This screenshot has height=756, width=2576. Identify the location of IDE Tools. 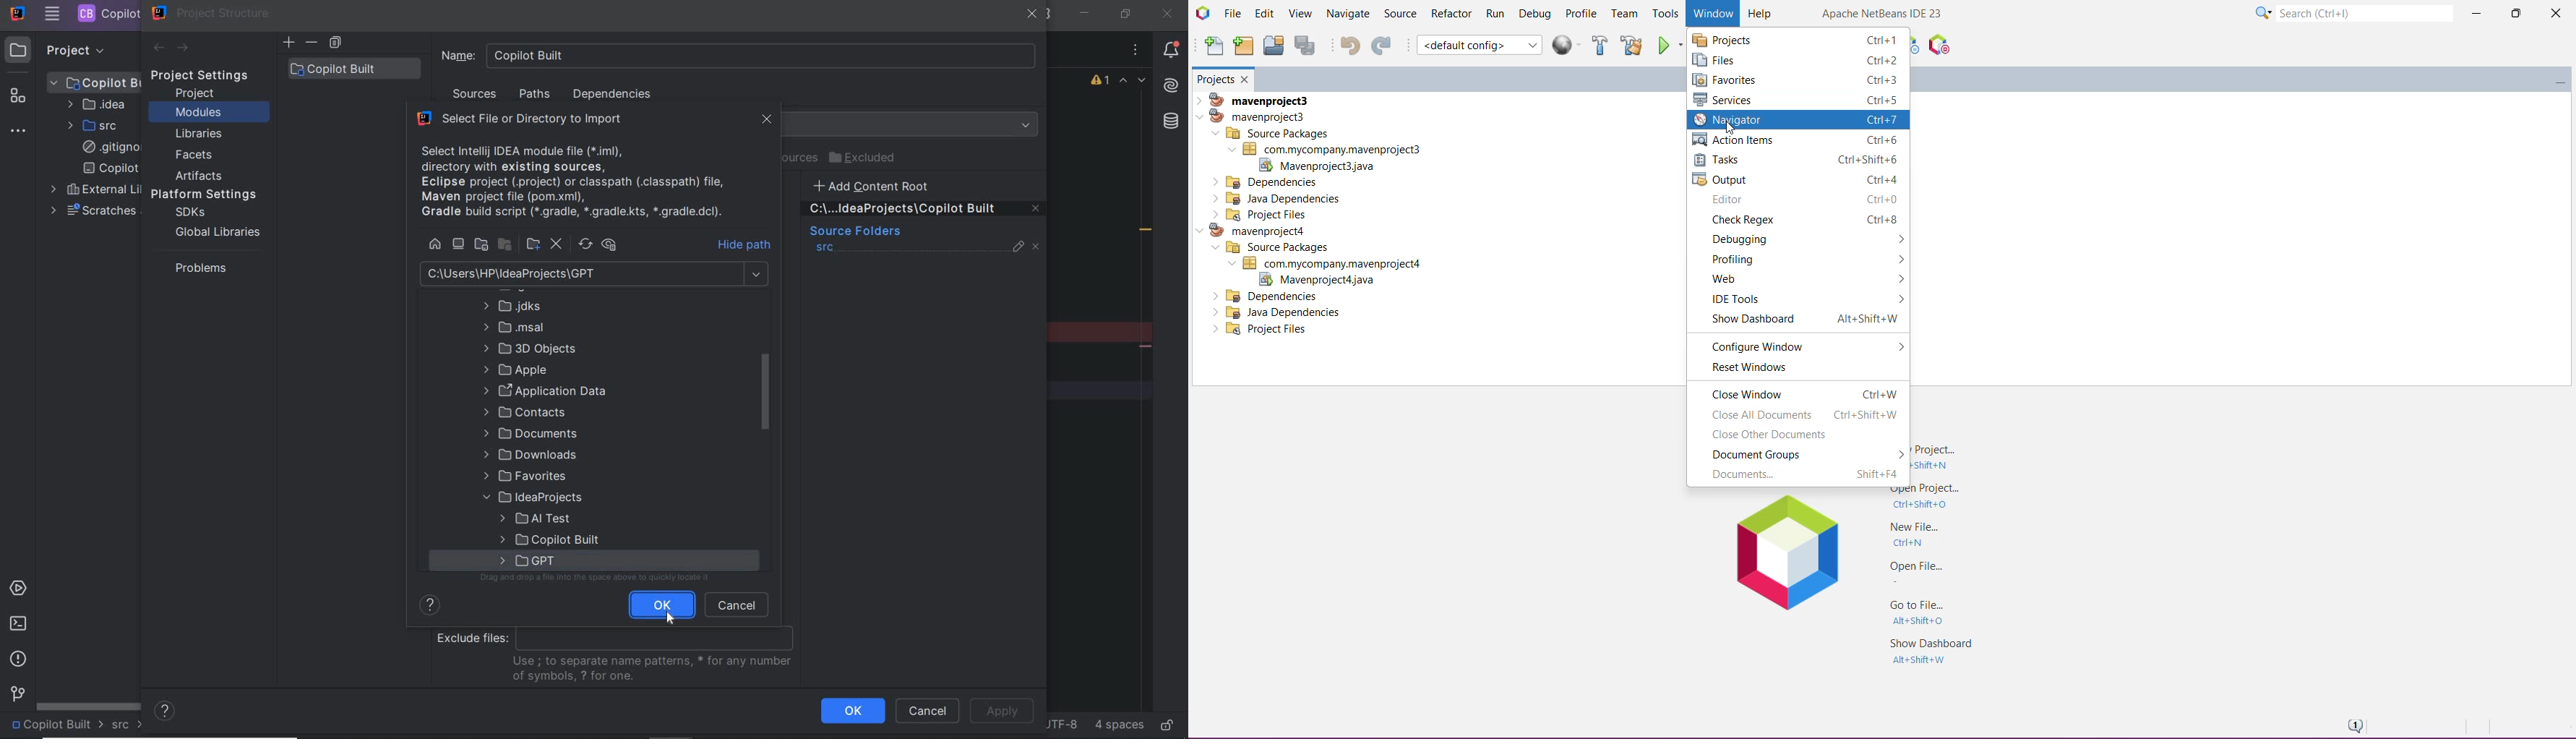
(1807, 300).